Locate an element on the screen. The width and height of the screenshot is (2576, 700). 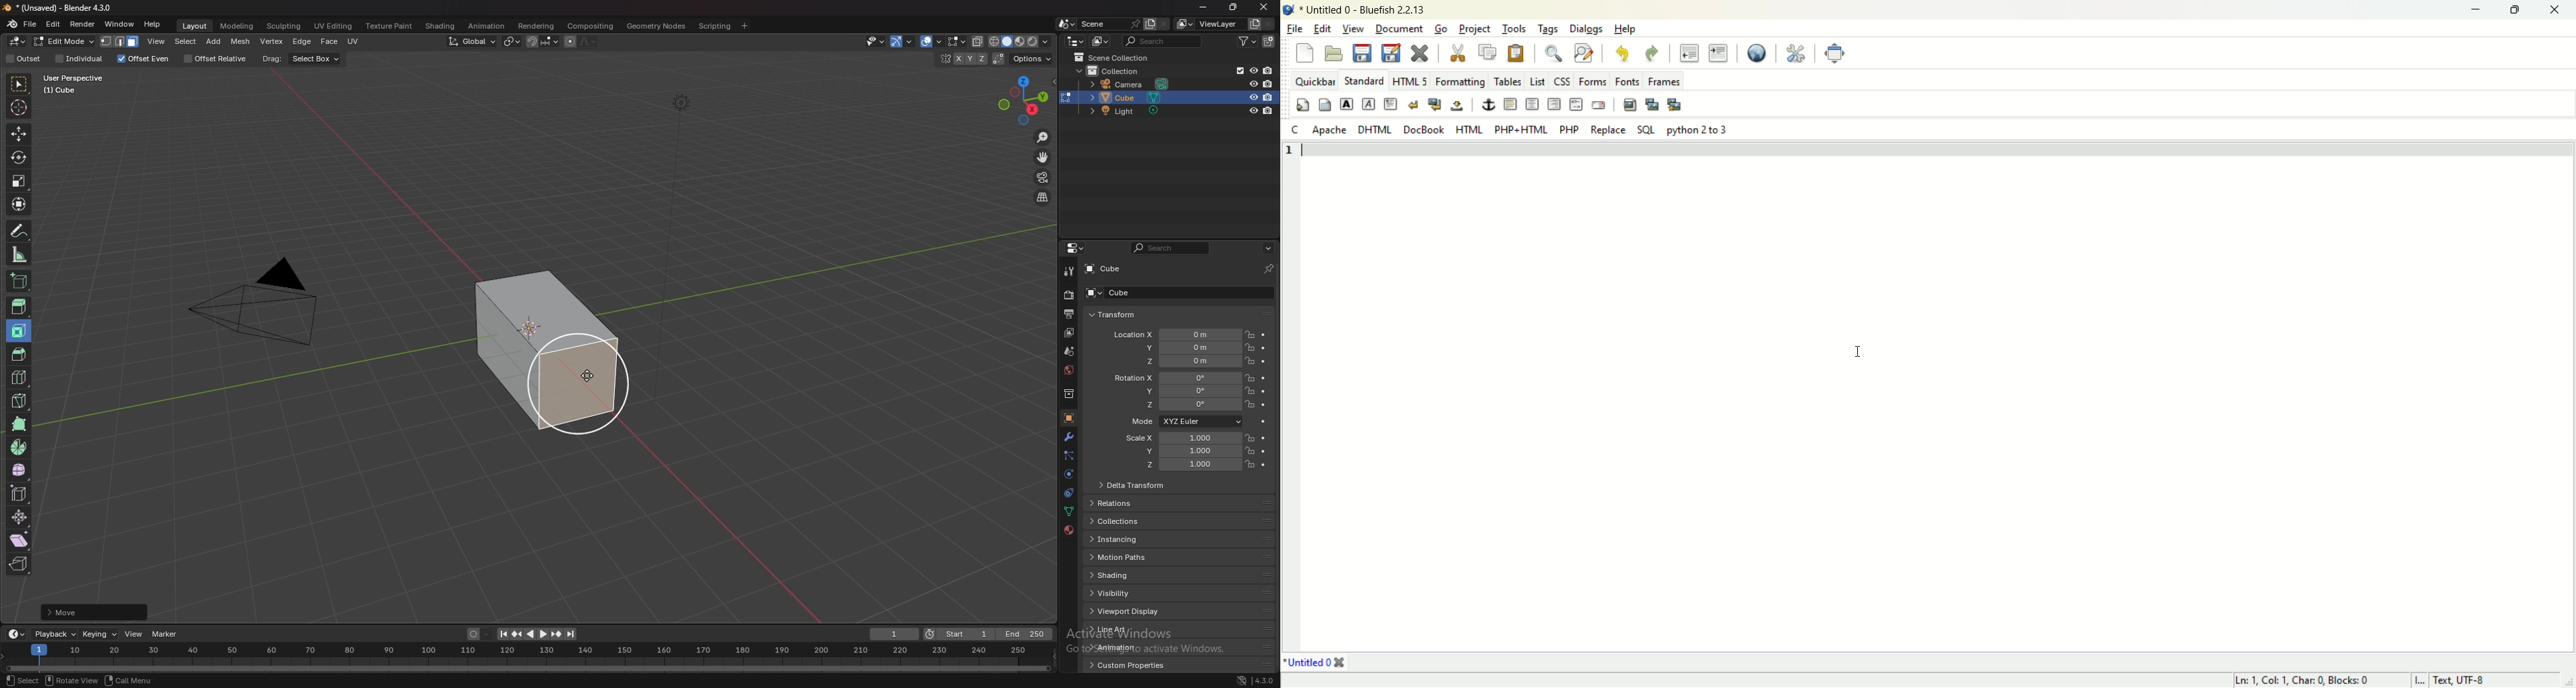
view is located at coordinates (133, 633).